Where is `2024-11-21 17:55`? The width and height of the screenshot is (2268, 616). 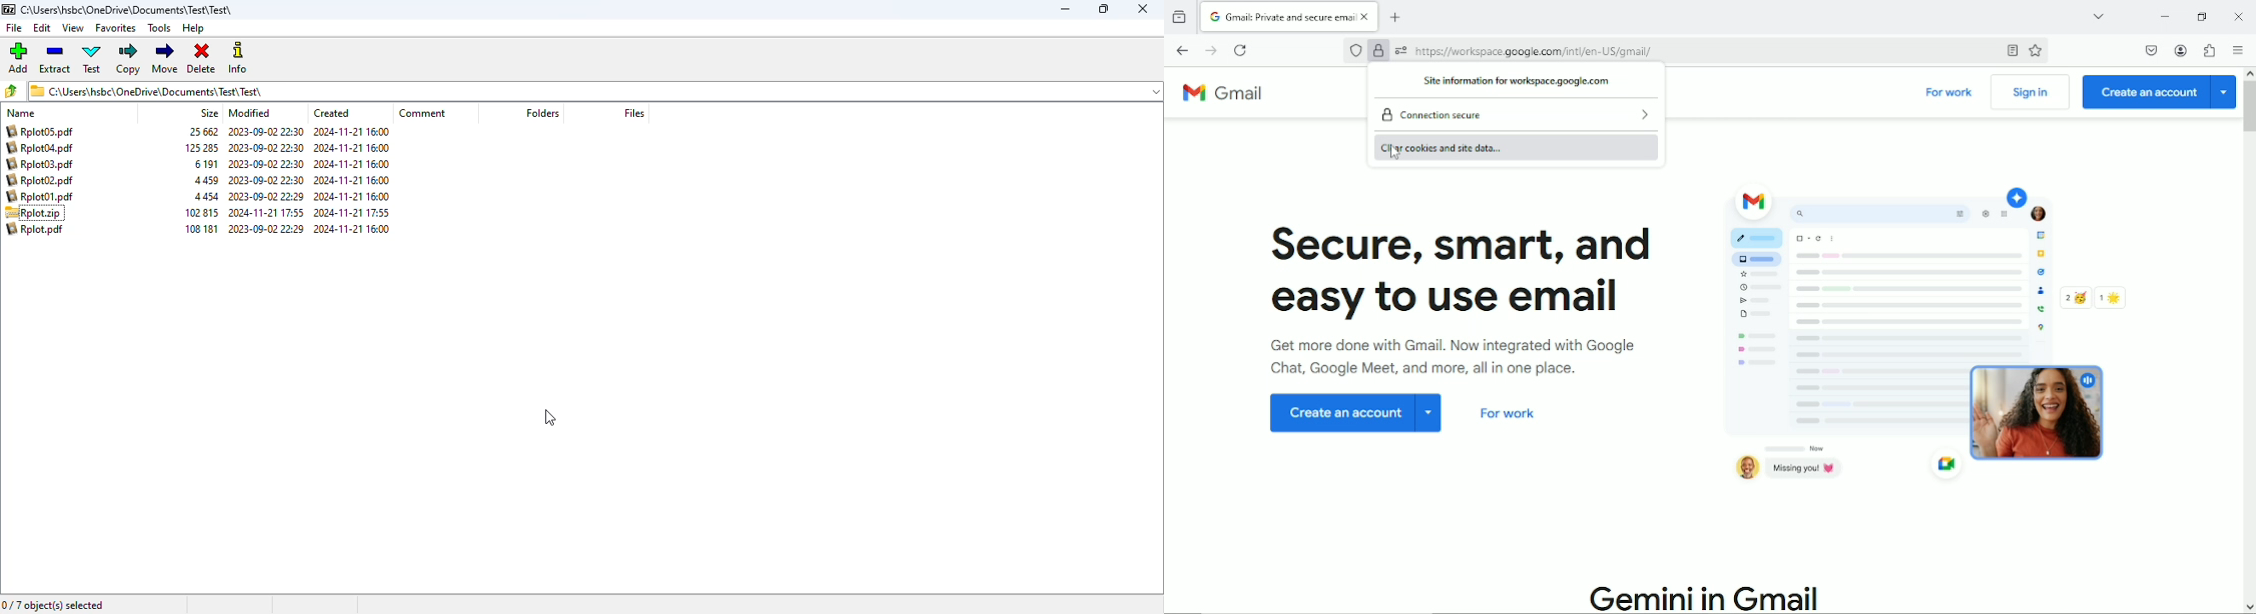
2024-11-21 17:55 is located at coordinates (353, 211).